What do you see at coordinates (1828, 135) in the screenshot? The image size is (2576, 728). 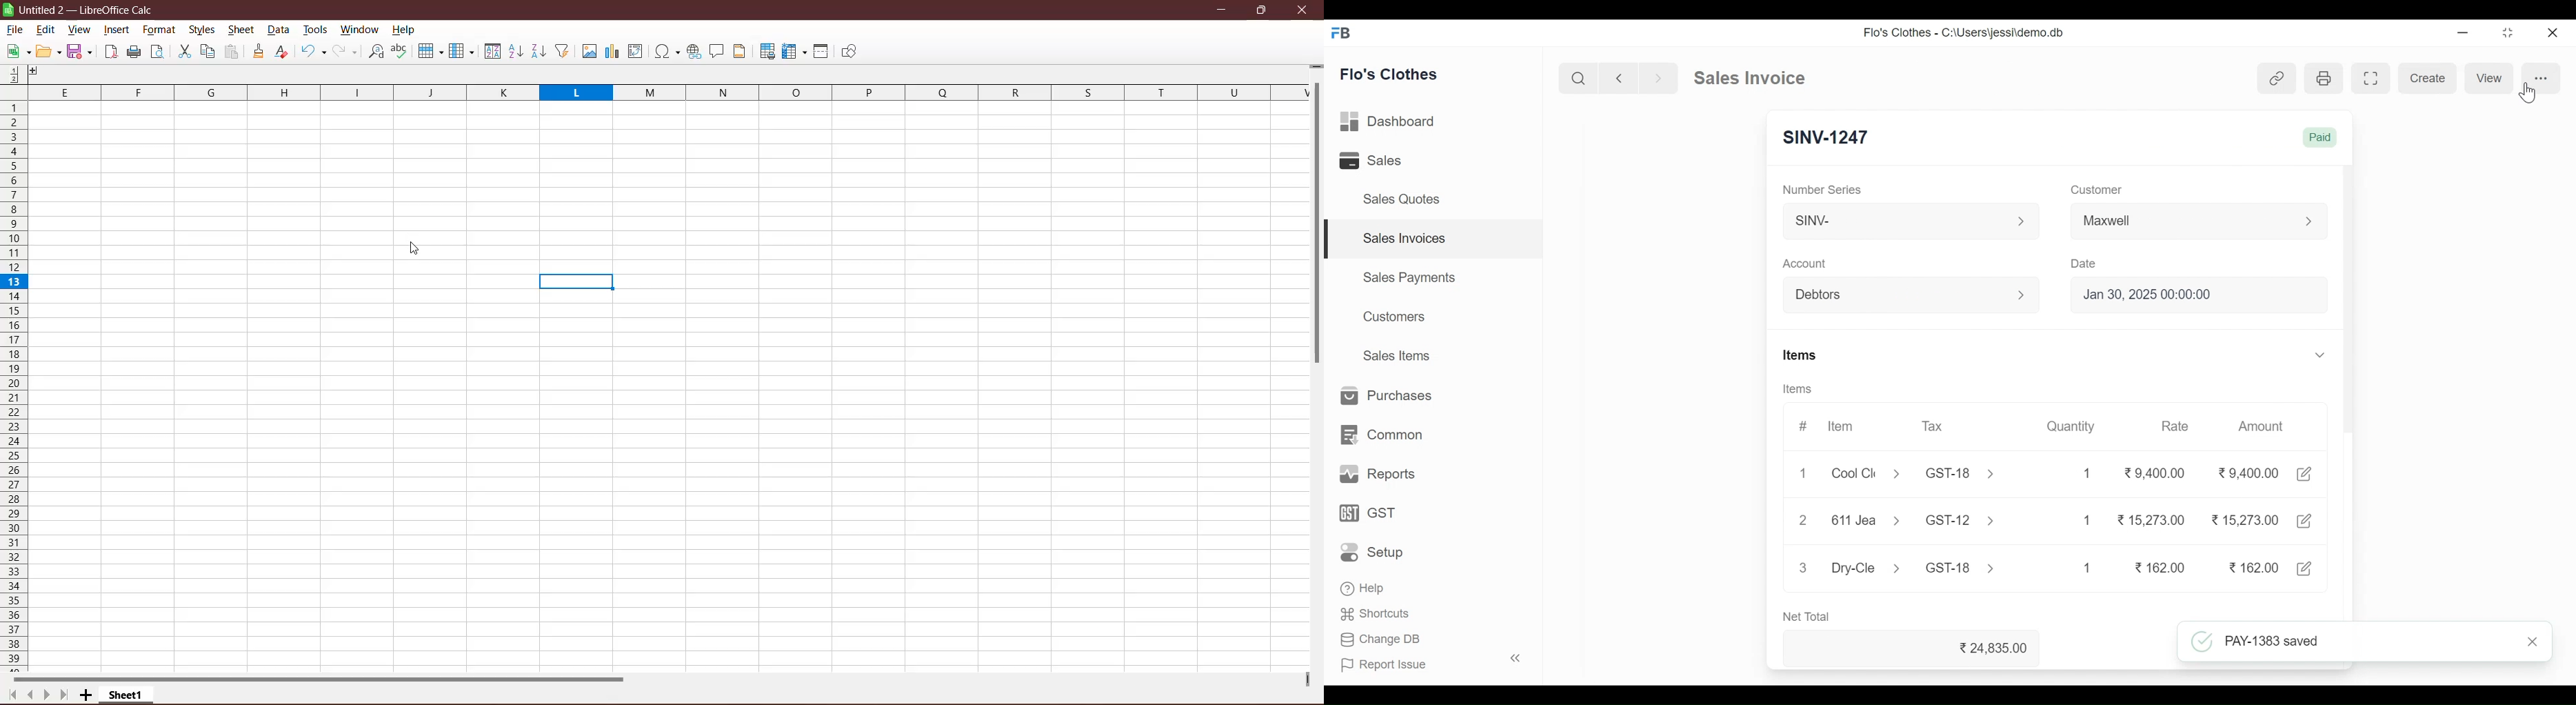 I see `SINV-1247` at bounding box center [1828, 135].